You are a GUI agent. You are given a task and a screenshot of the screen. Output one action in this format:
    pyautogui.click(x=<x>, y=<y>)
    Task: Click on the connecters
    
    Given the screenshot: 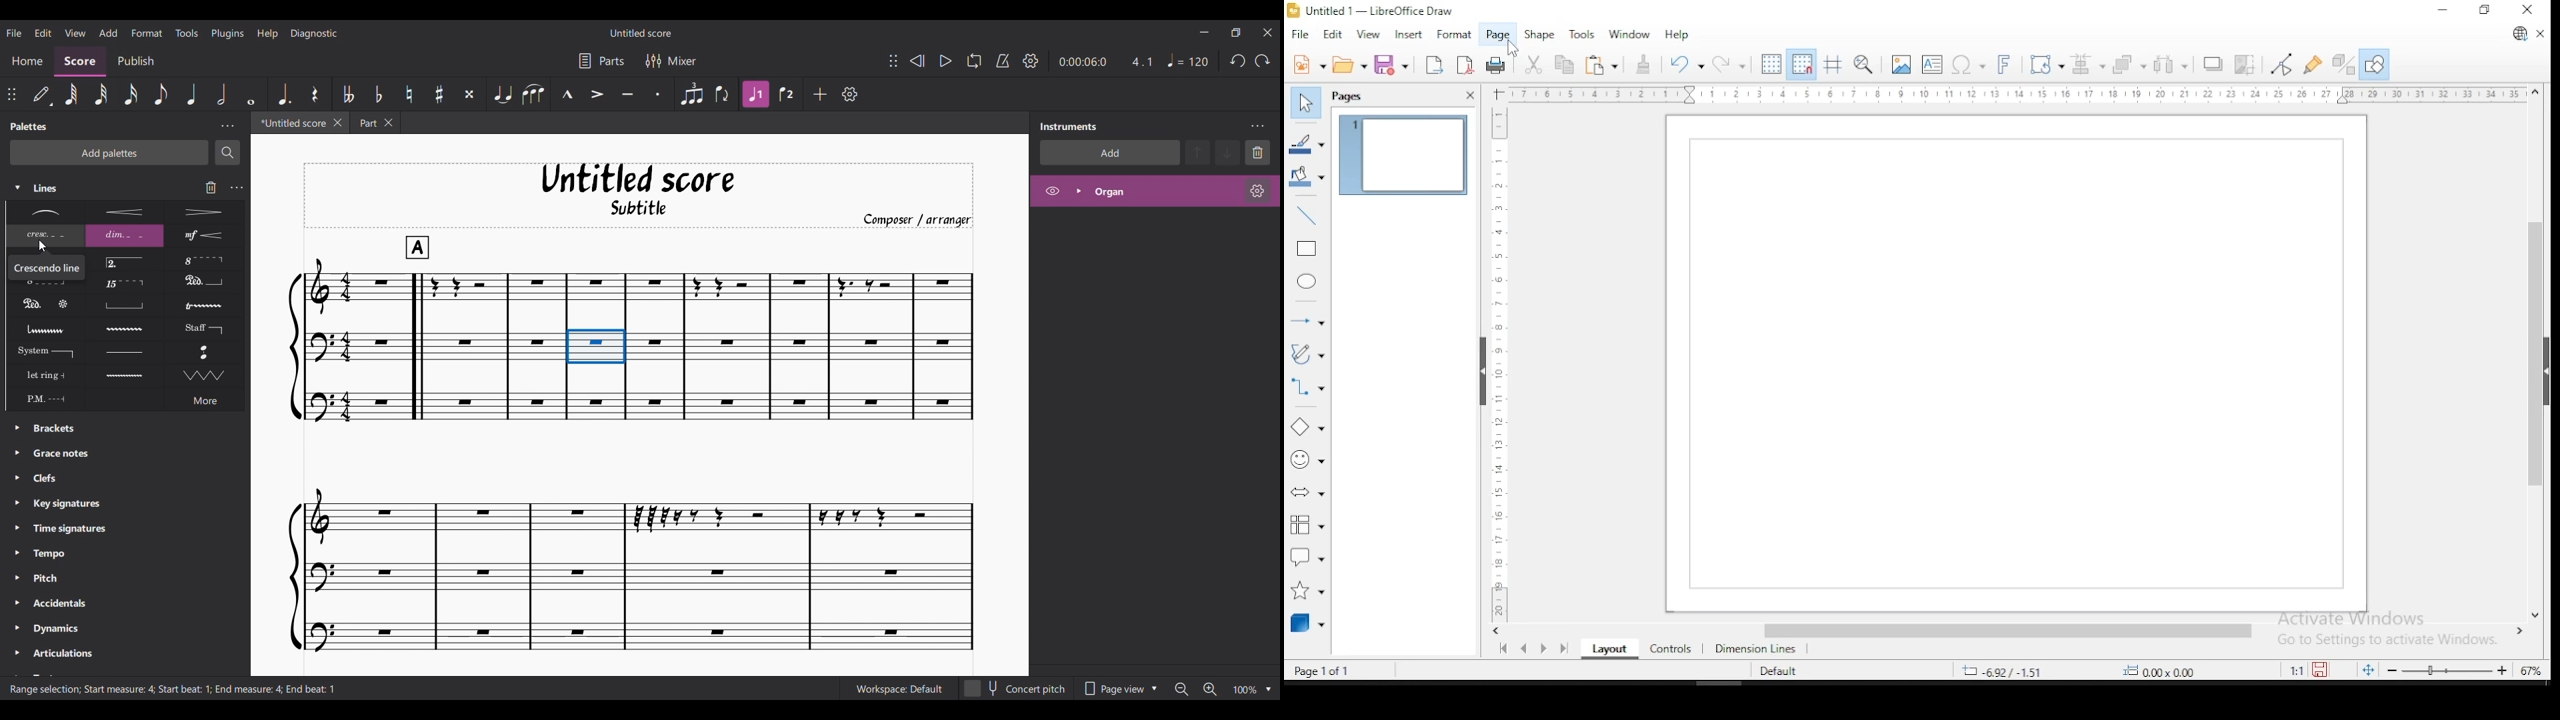 What is the action you would take?
    pyautogui.click(x=1306, y=389)
    